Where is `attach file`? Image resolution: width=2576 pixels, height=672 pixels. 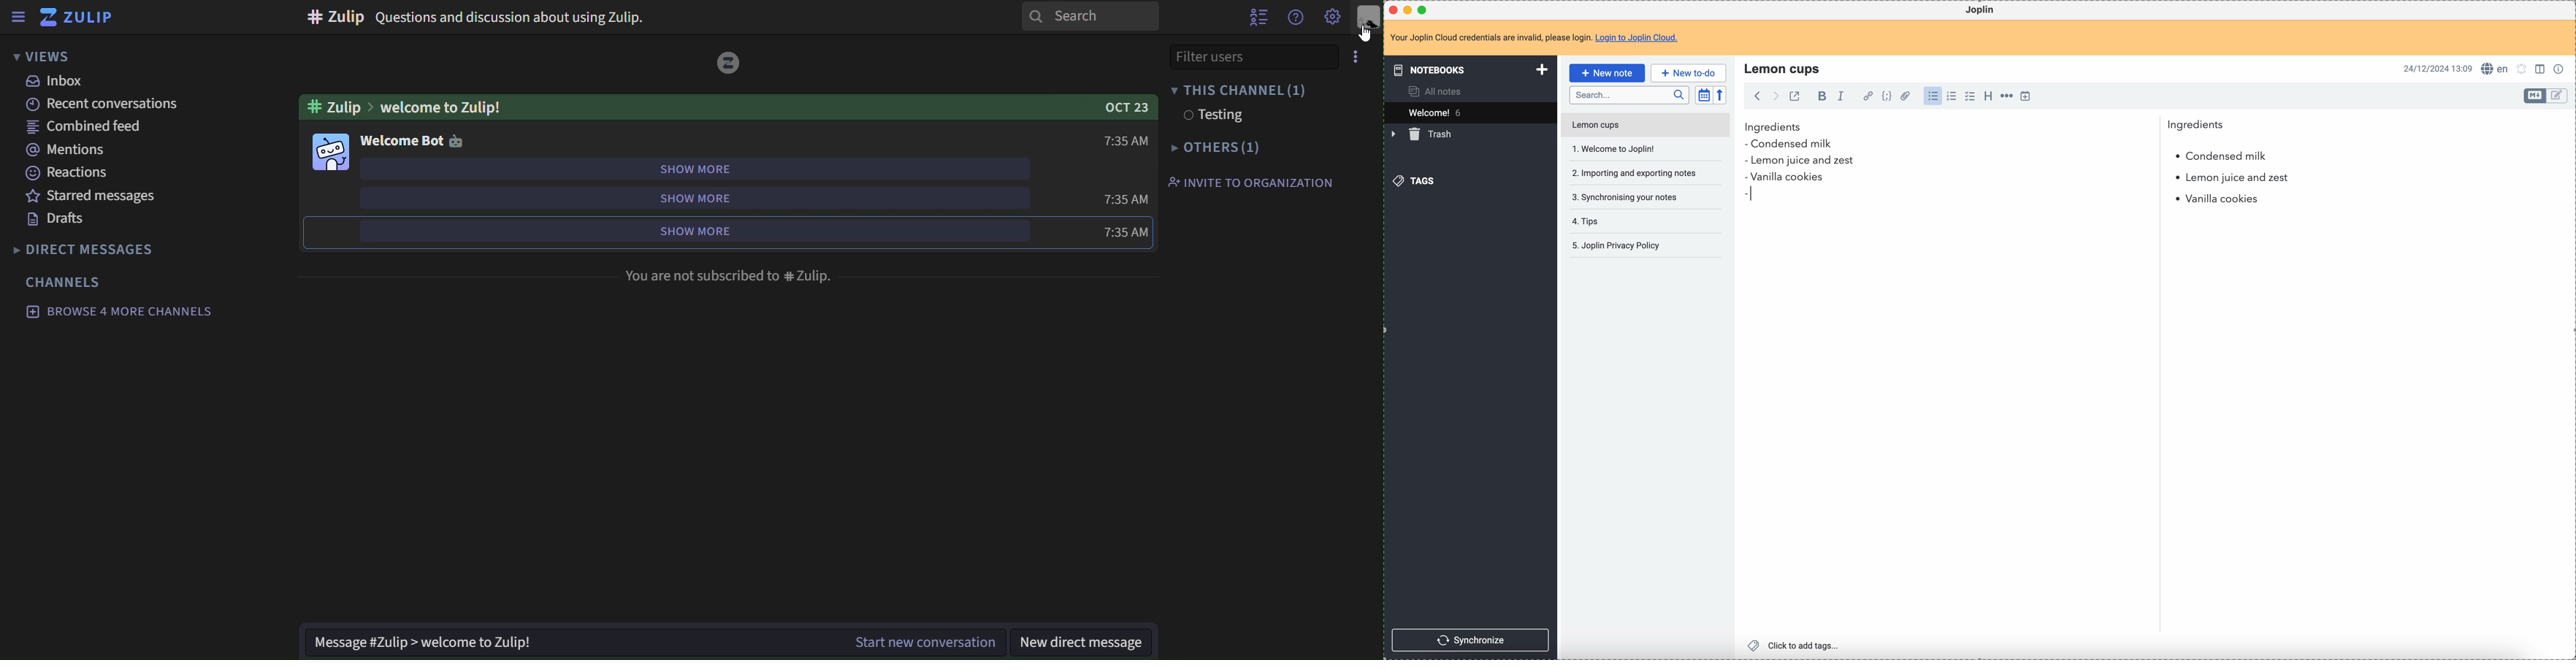 attach file is located at coordinates (1904, 97).